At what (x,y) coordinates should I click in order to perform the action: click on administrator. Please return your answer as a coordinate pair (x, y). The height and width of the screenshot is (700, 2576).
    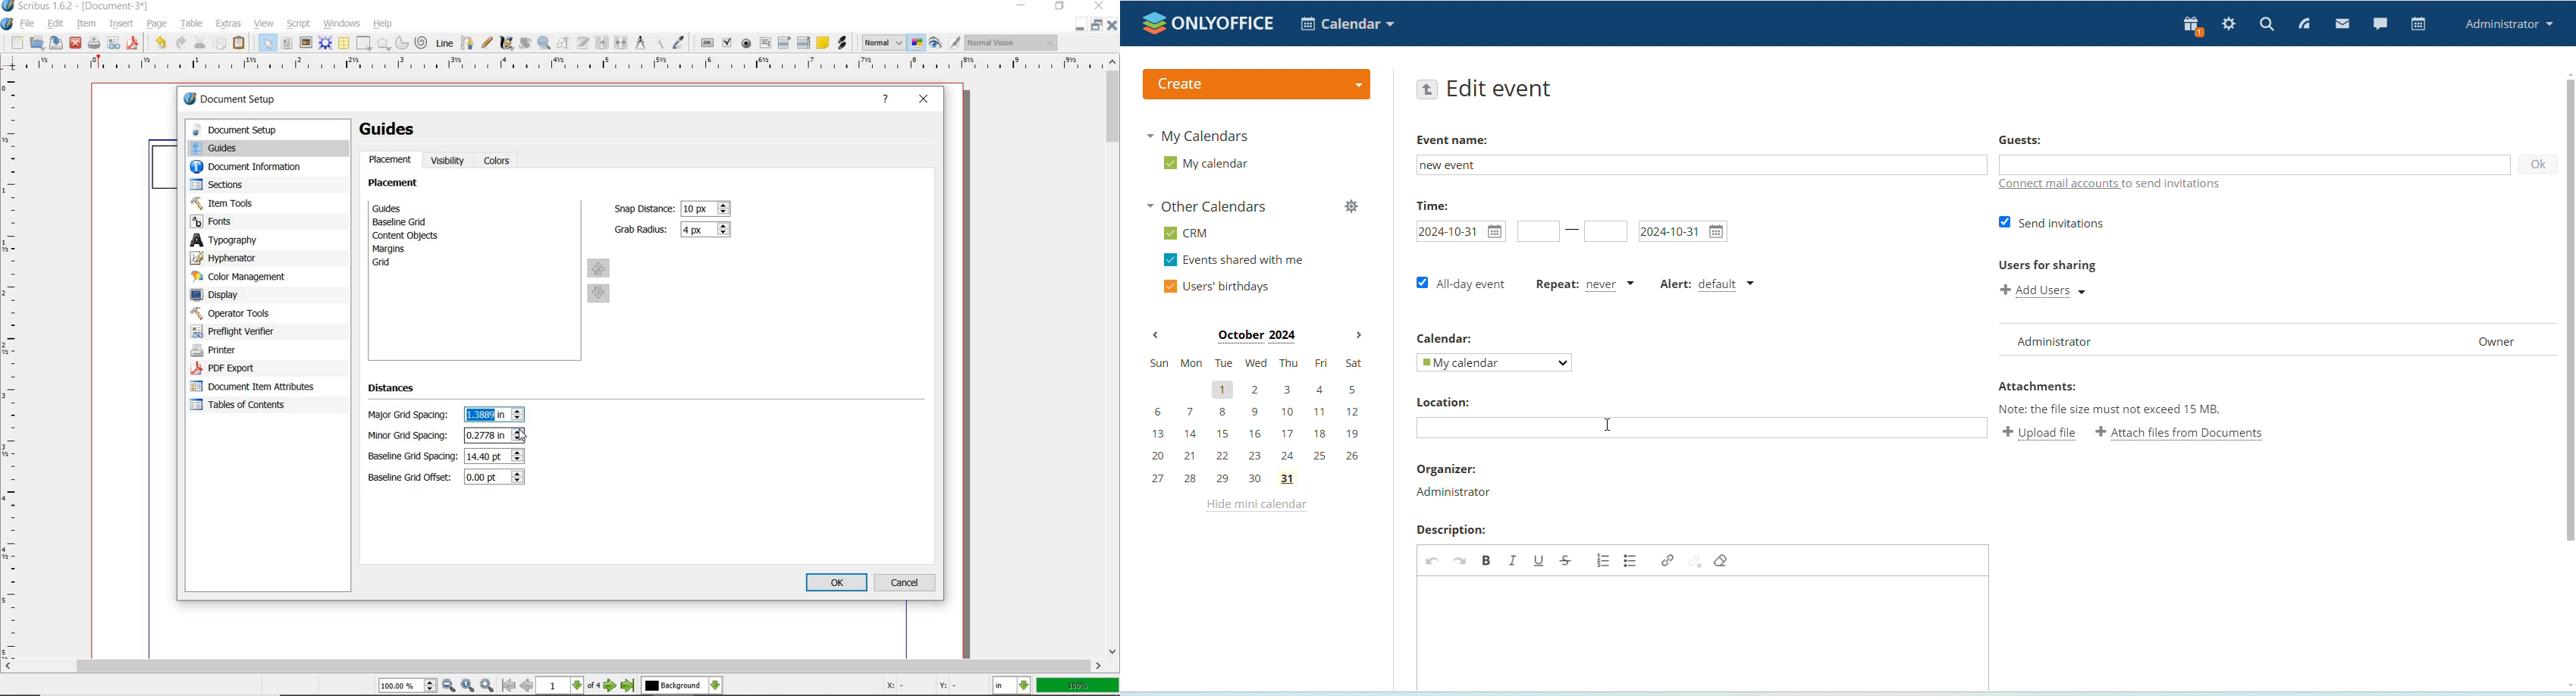
    Looking at the image, I should click on (2510, 25).